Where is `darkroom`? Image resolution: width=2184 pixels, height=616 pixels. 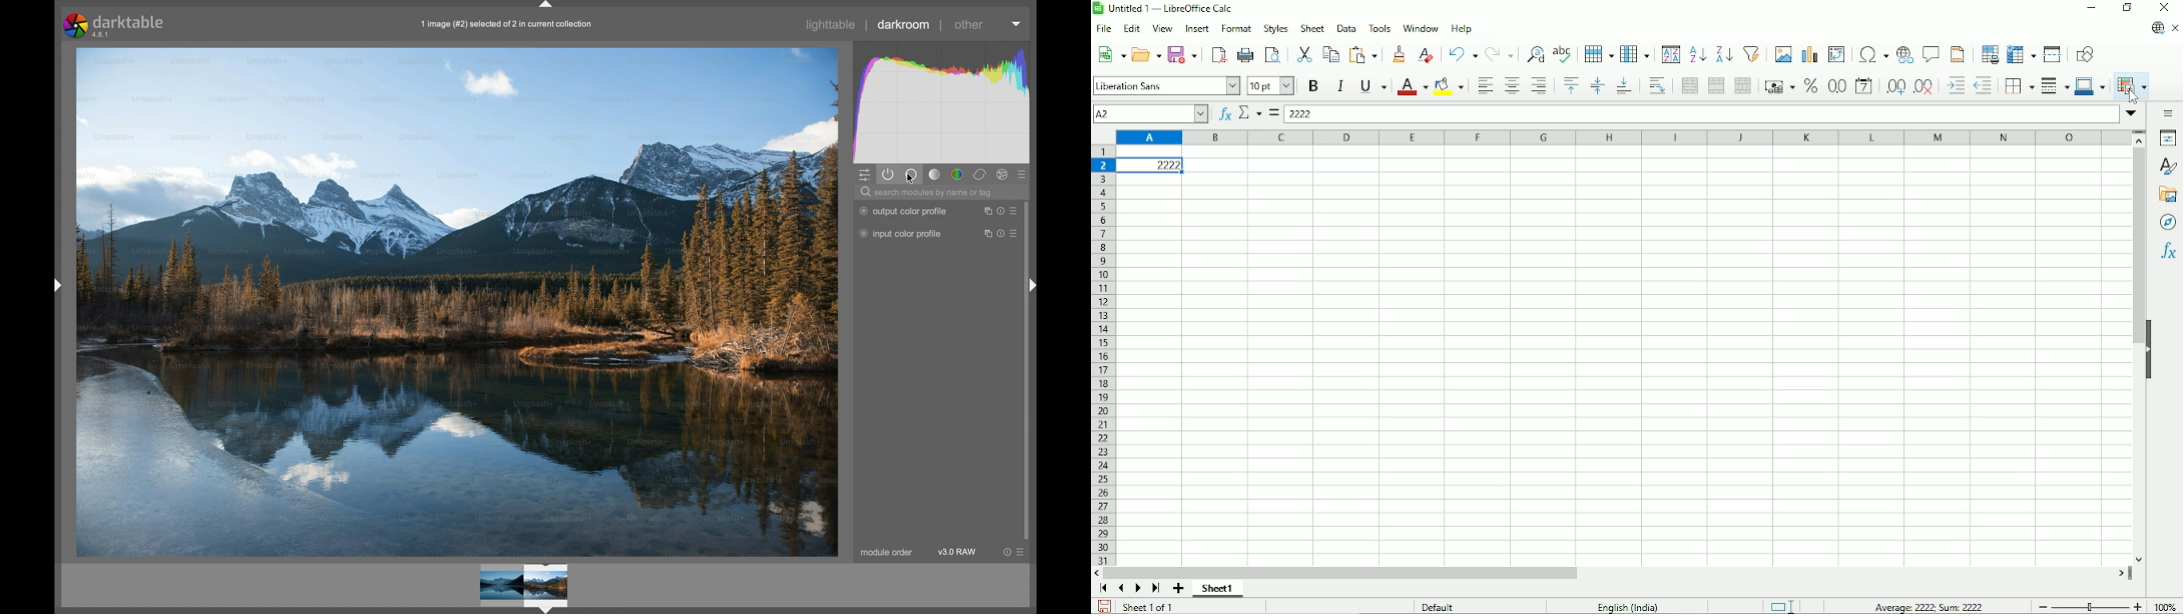
darkroom is located at coordinates (905, 24).